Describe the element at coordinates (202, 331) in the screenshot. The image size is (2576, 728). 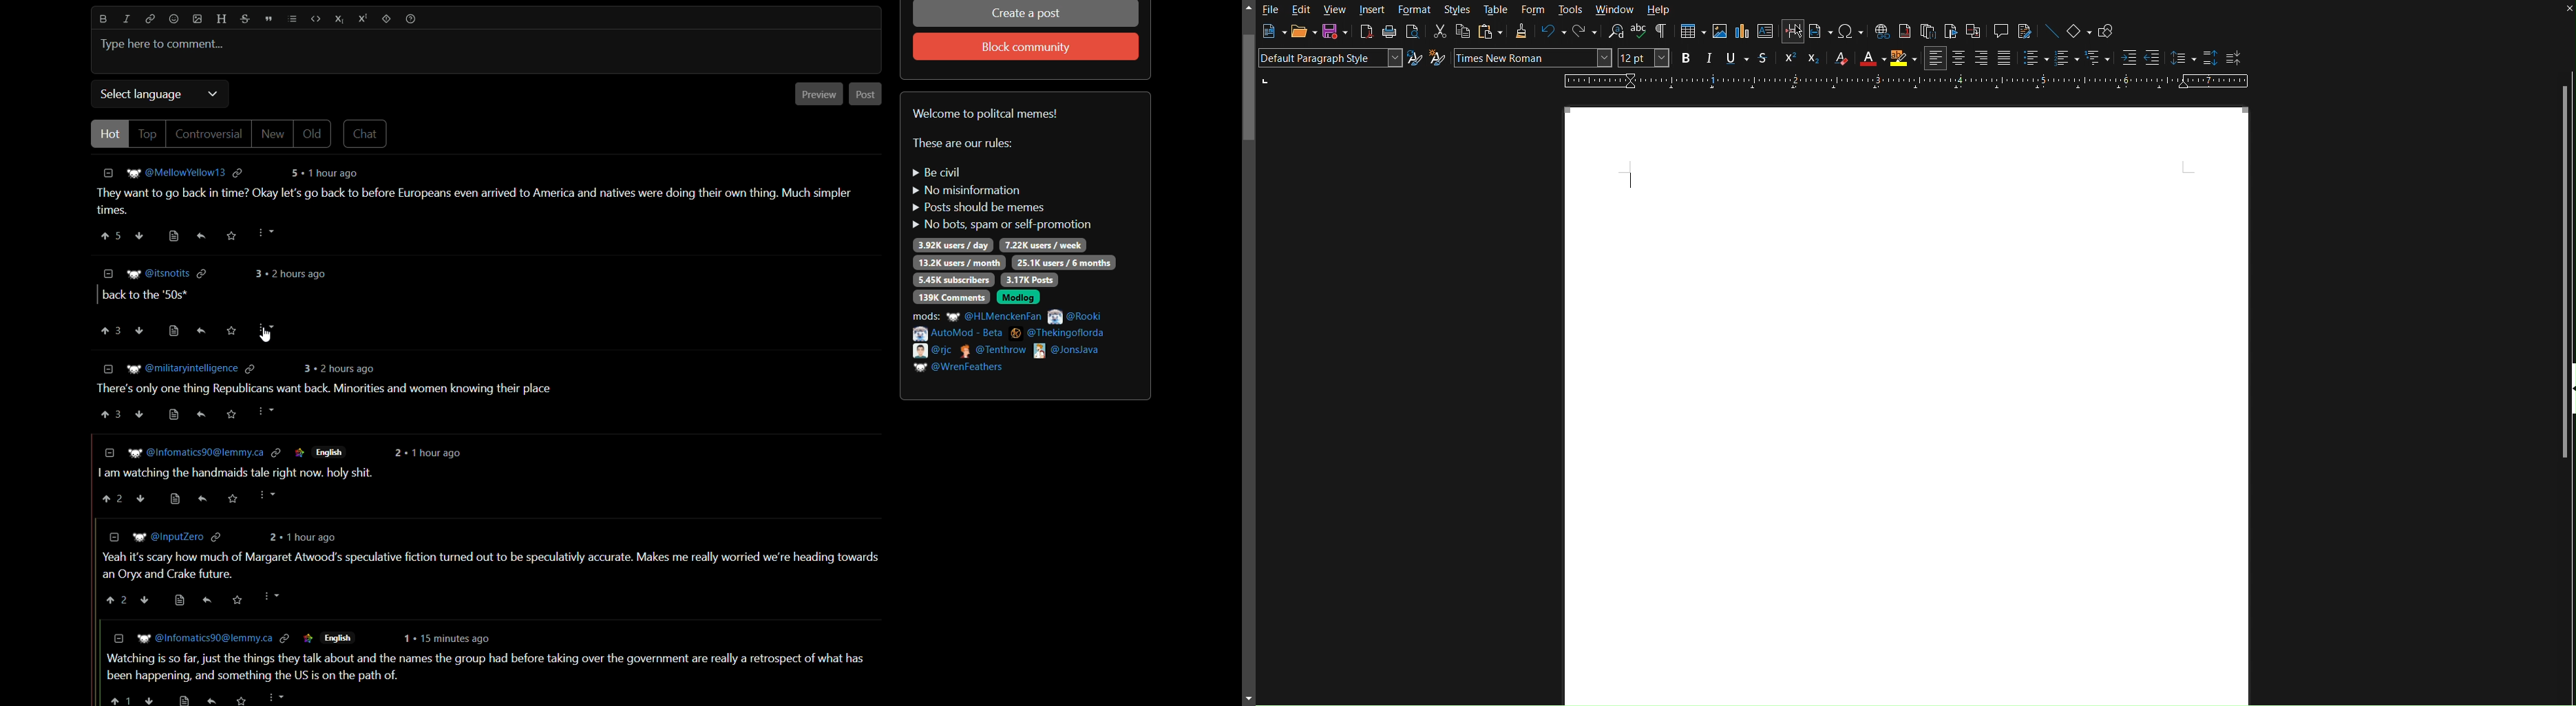
I see `reply` at that location.